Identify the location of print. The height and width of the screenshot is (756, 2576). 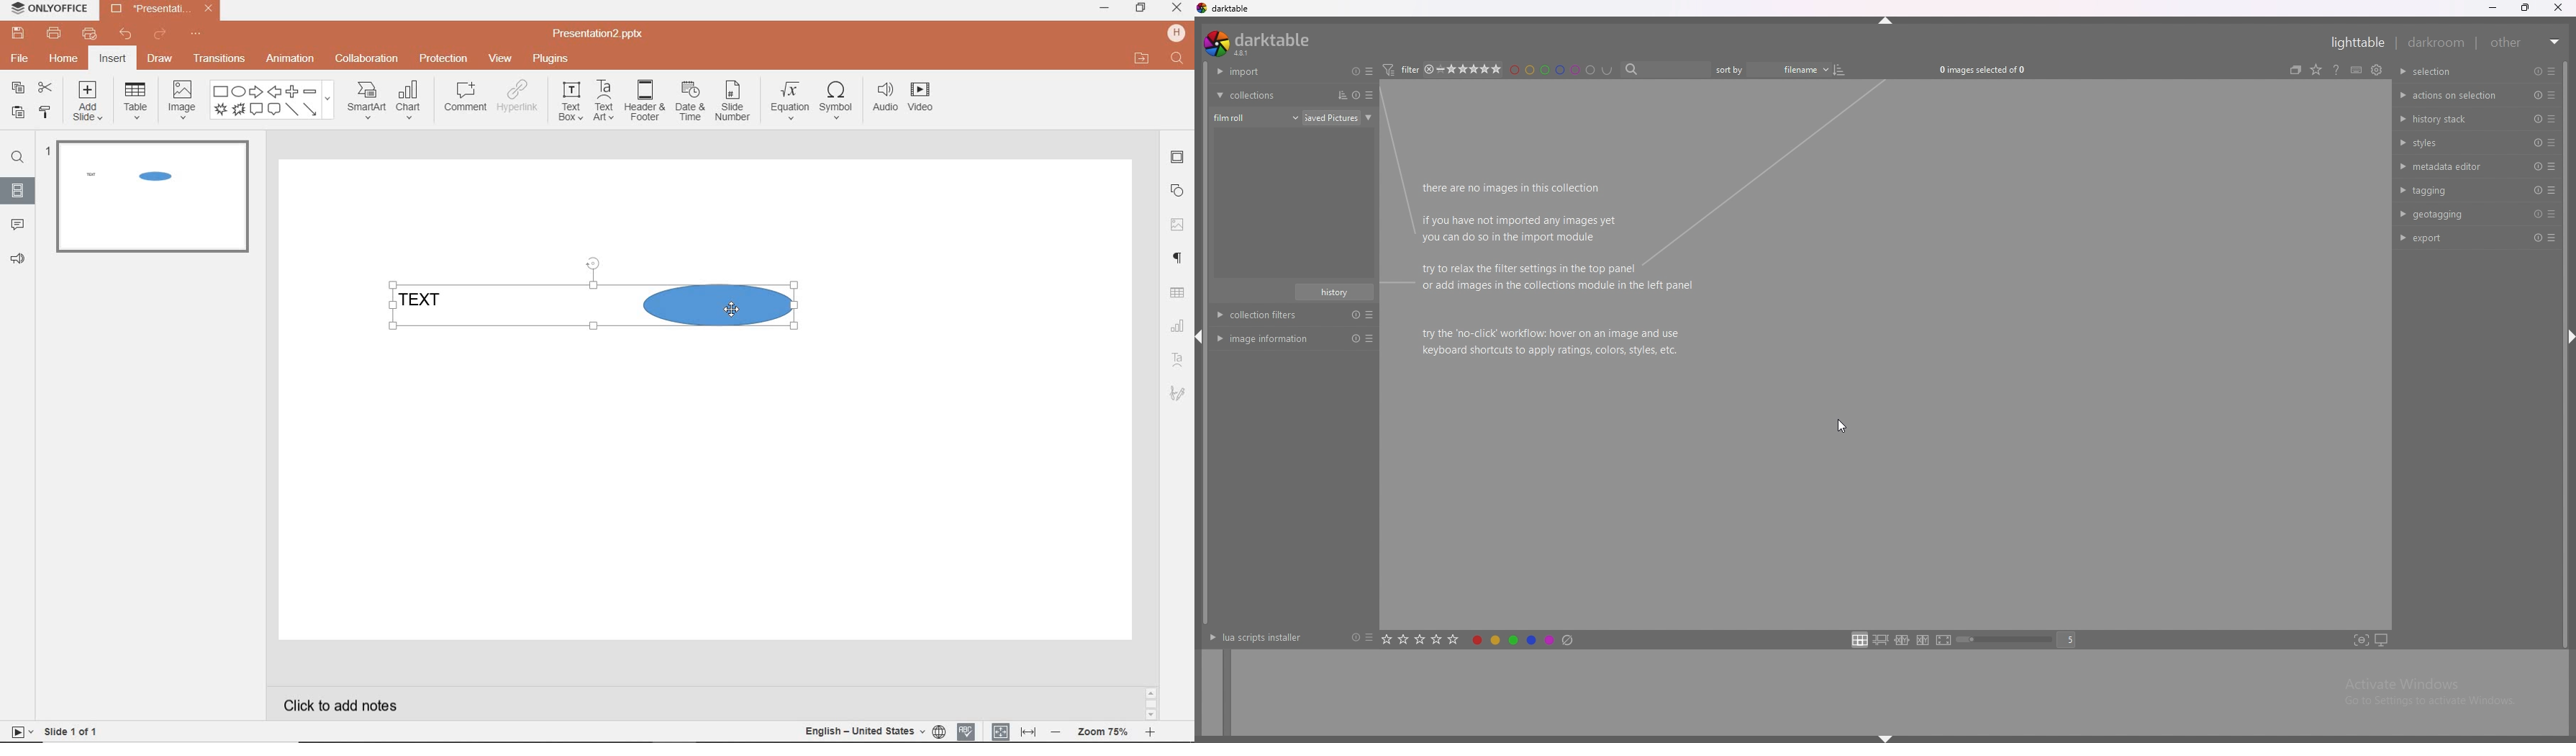
(55, 33).